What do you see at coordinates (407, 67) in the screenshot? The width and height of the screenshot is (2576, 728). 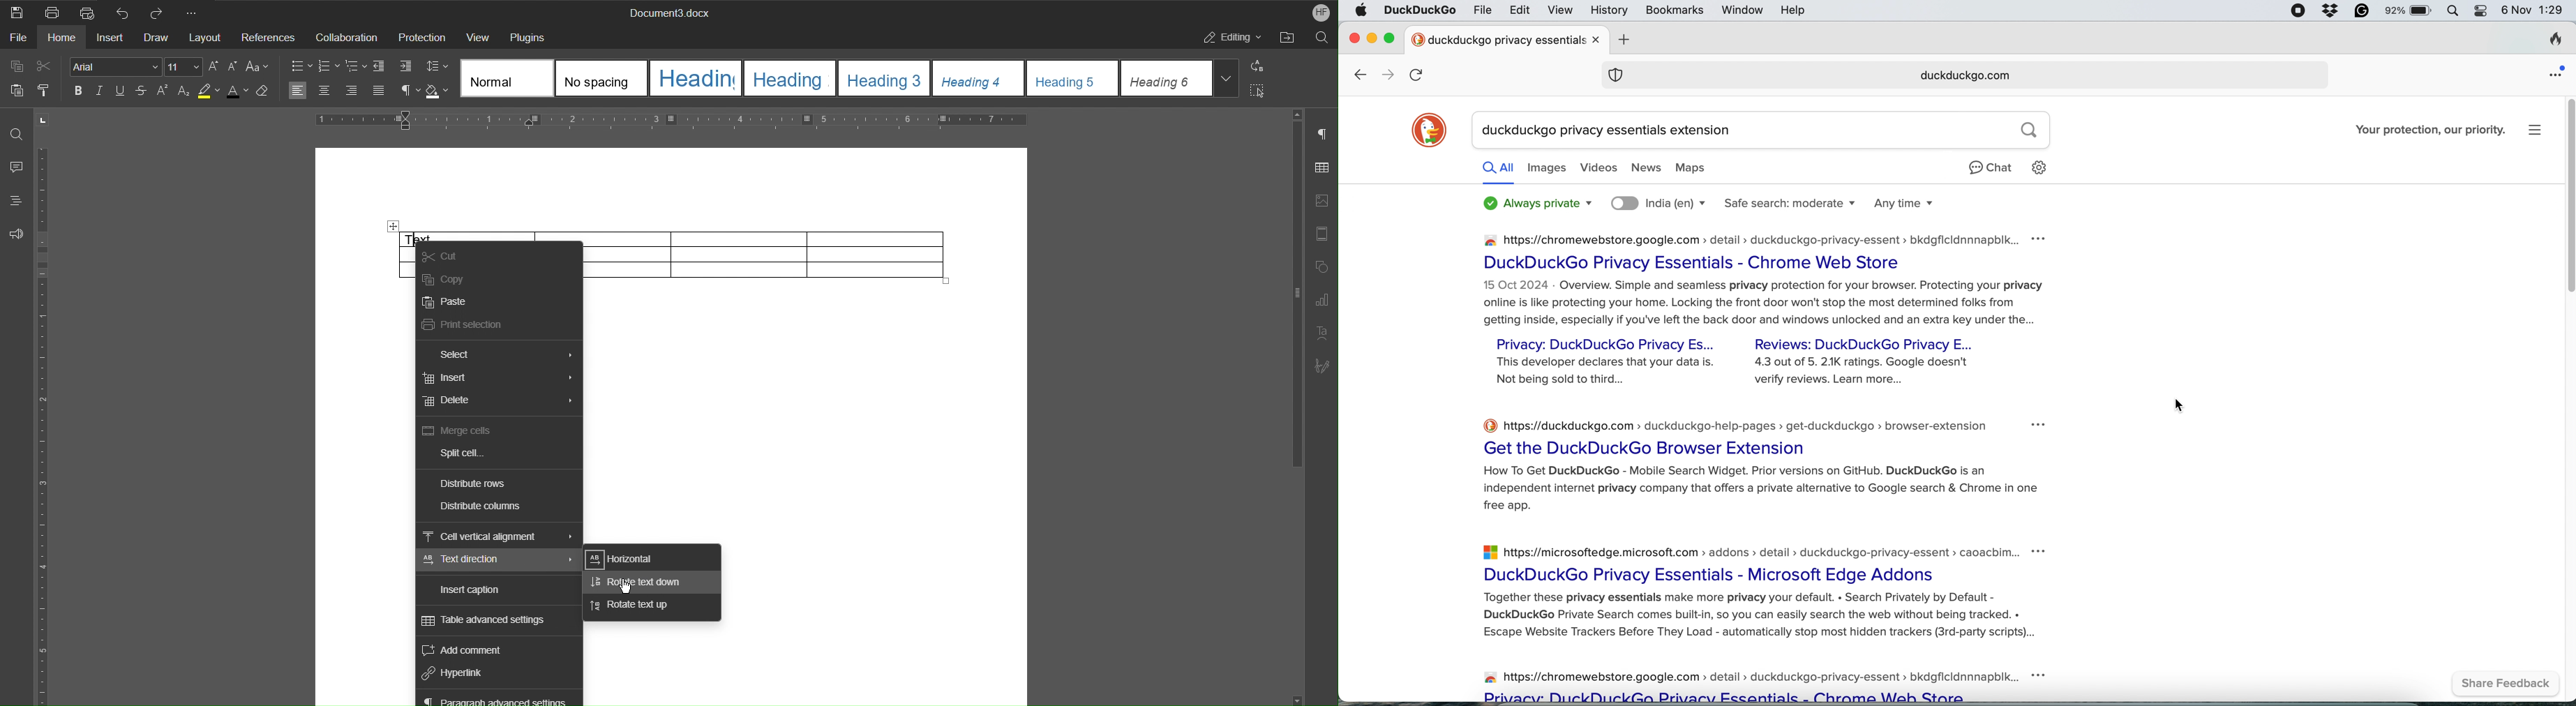 I see `Increase Indent` at bounding box center [407, 67].